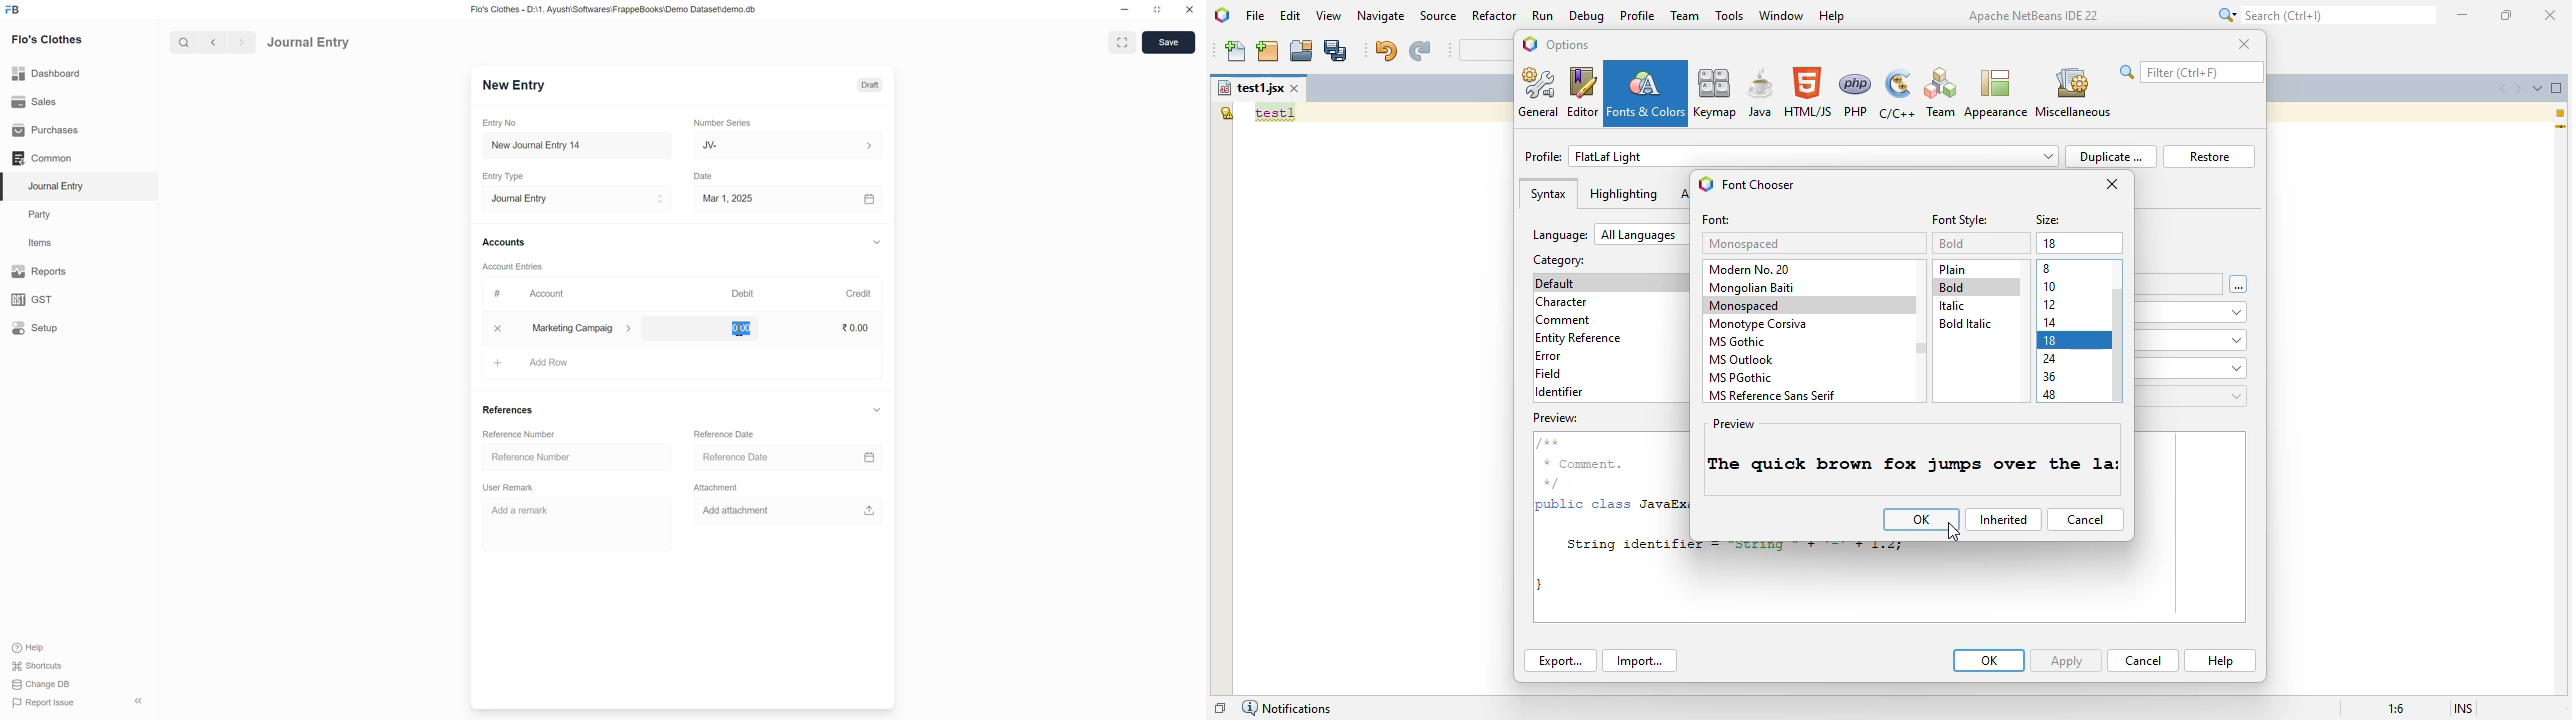 The width and height of the screenshot is (2576, 728). What do you see at coordinates (858, 293) in the screenshot?
I see `Credit` at bounding box center [858, 293].